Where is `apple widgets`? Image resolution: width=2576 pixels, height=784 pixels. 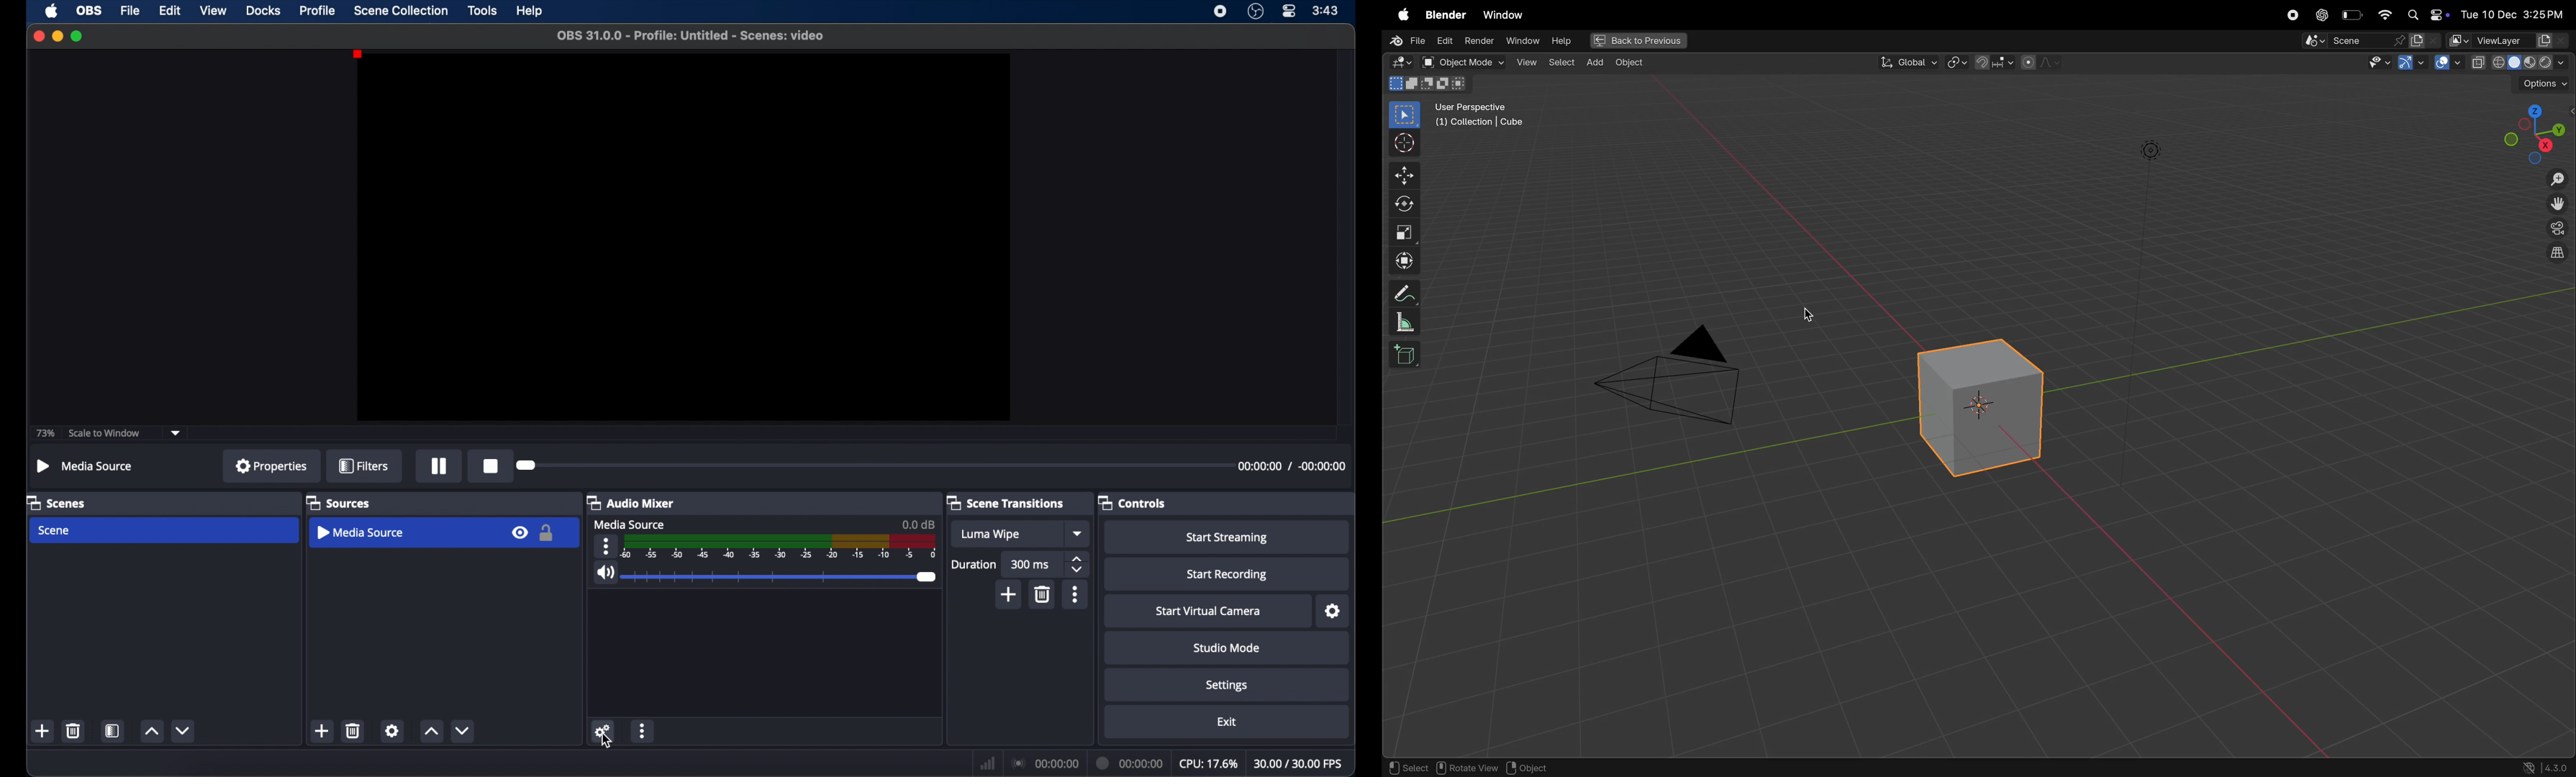
apple widgets is located at coordinates (2427, 13).